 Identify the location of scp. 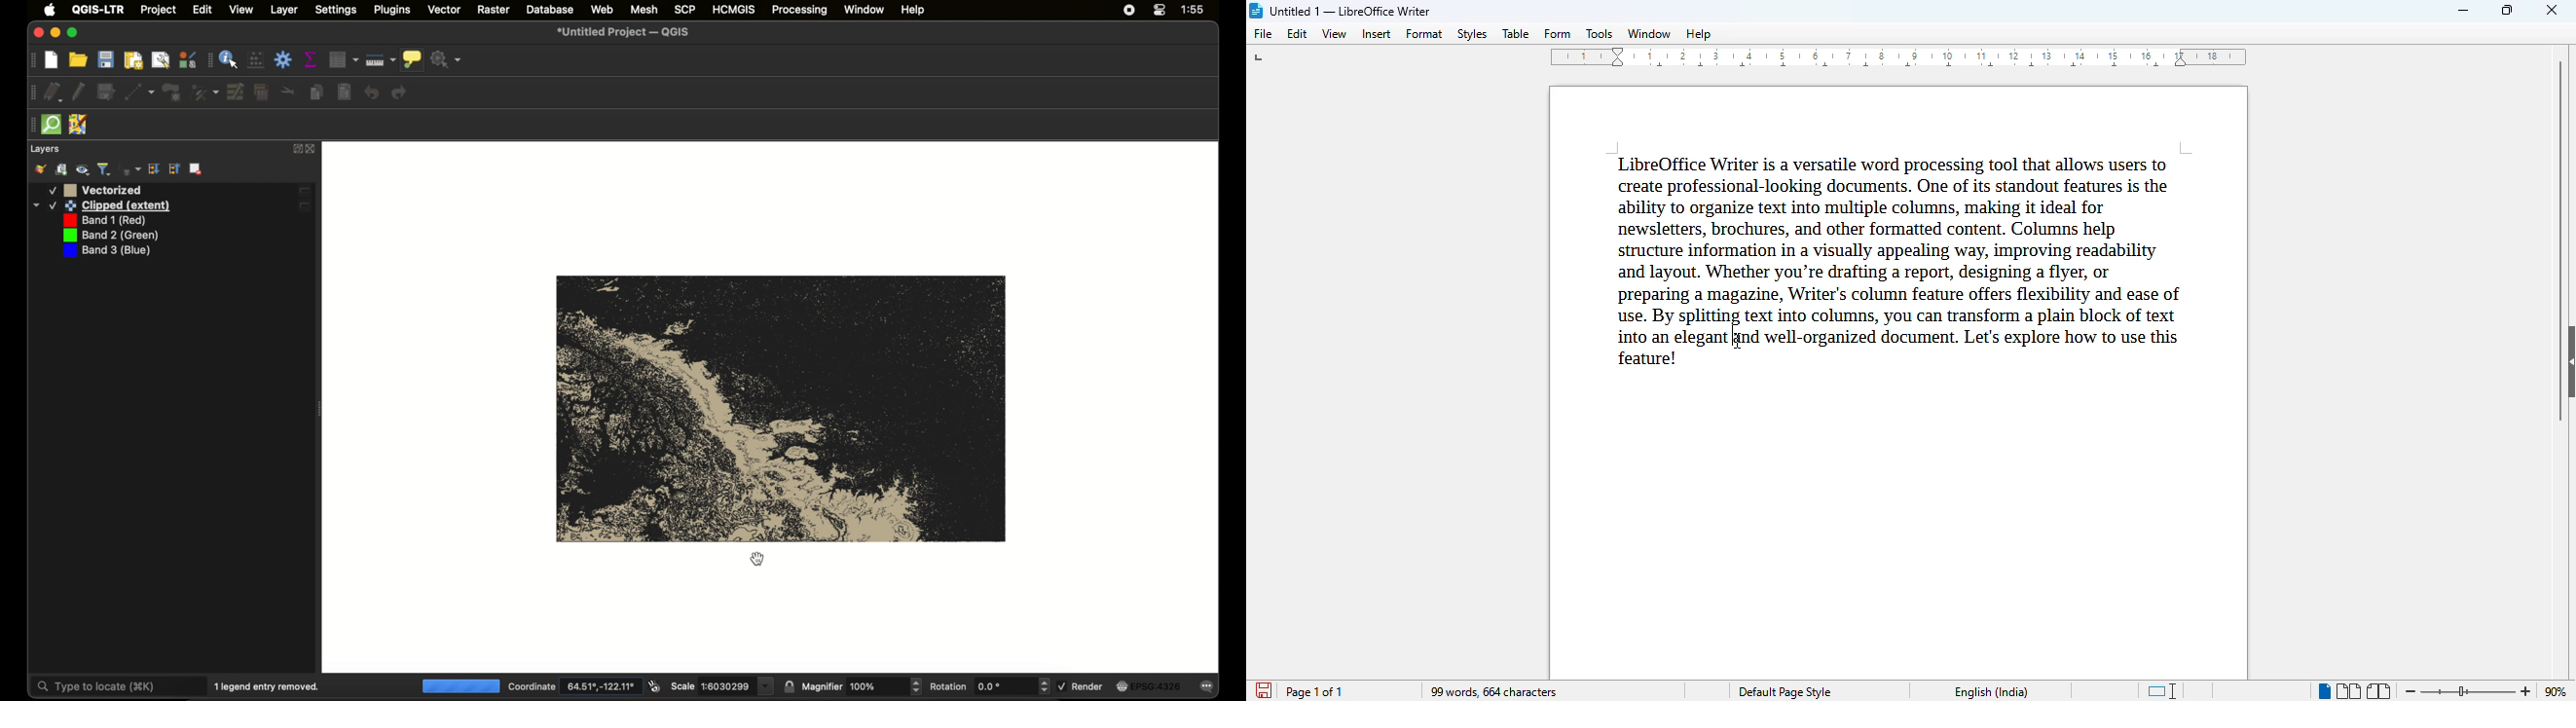
(682, 8).